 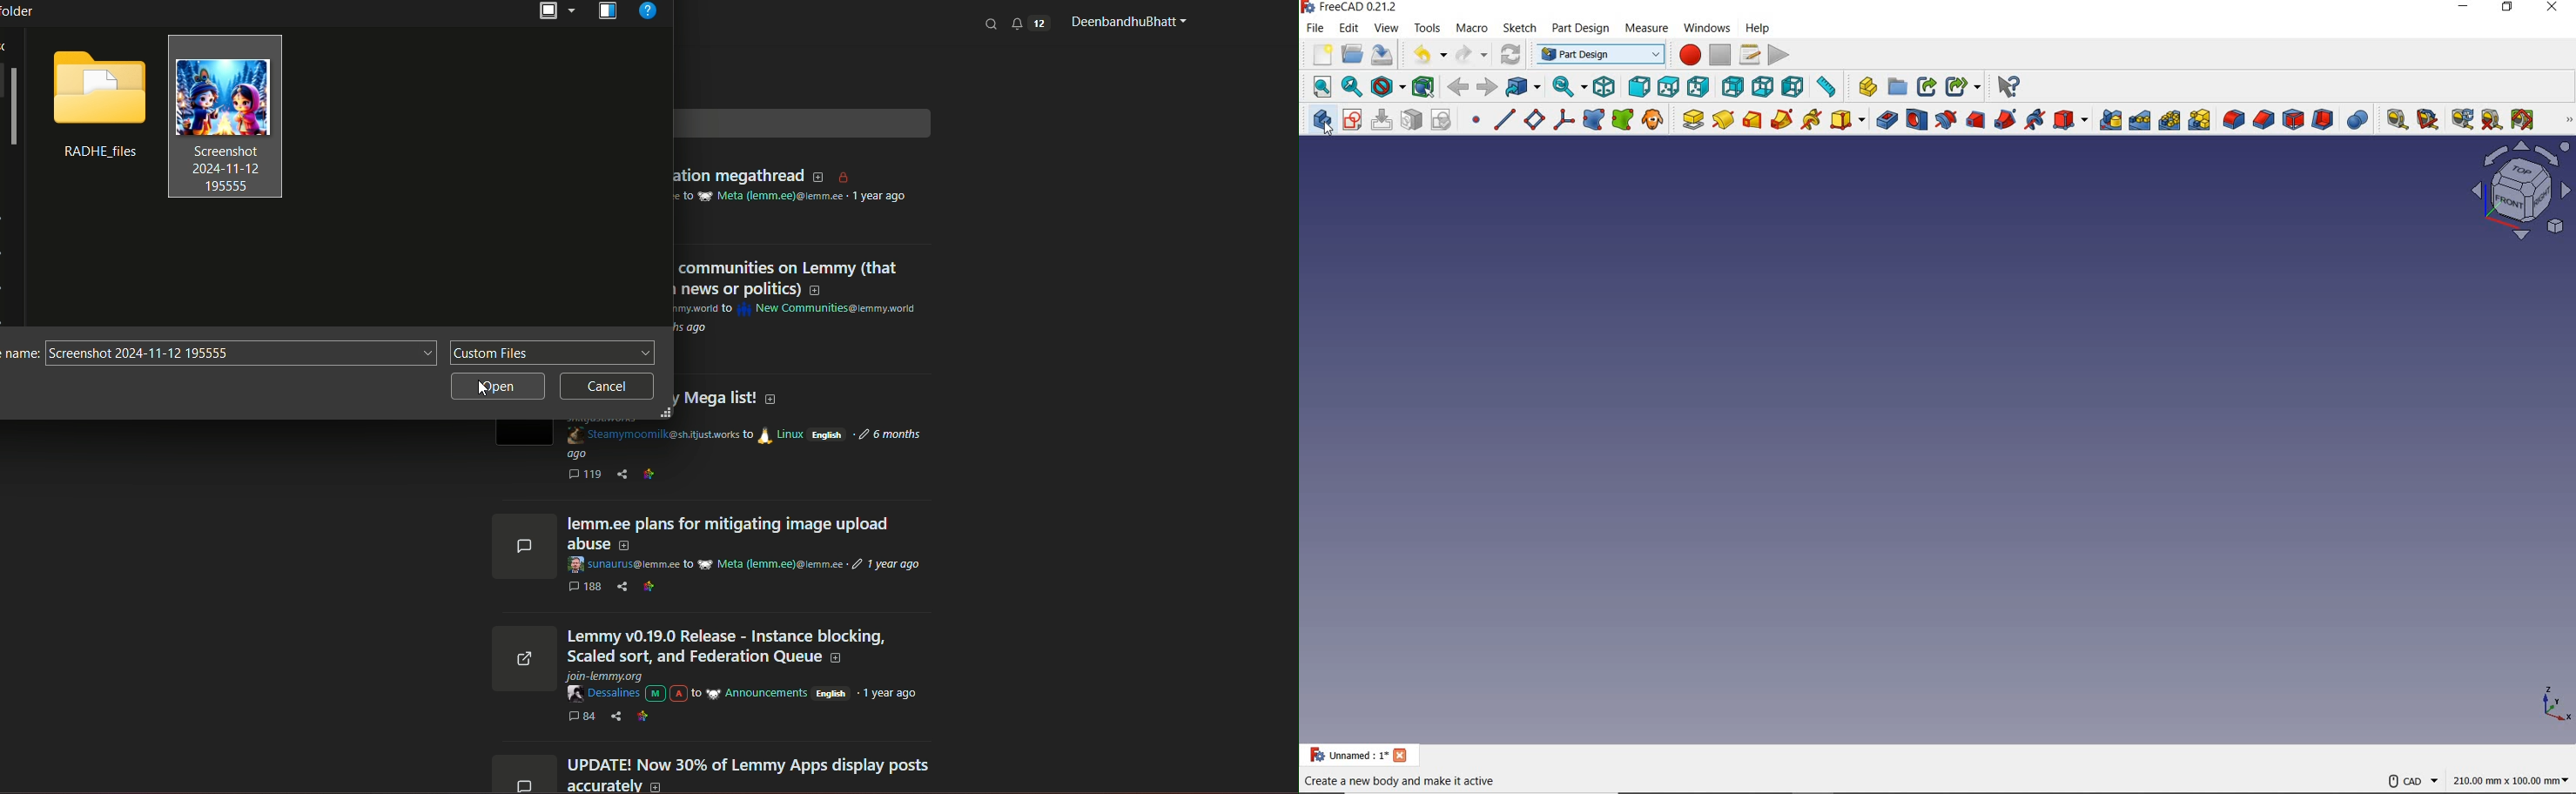 What do you see at coordinates (1412, 119) in the screenshot?
I see `MAP SKETCH TO FACE` at bounding box center [1412, 119].